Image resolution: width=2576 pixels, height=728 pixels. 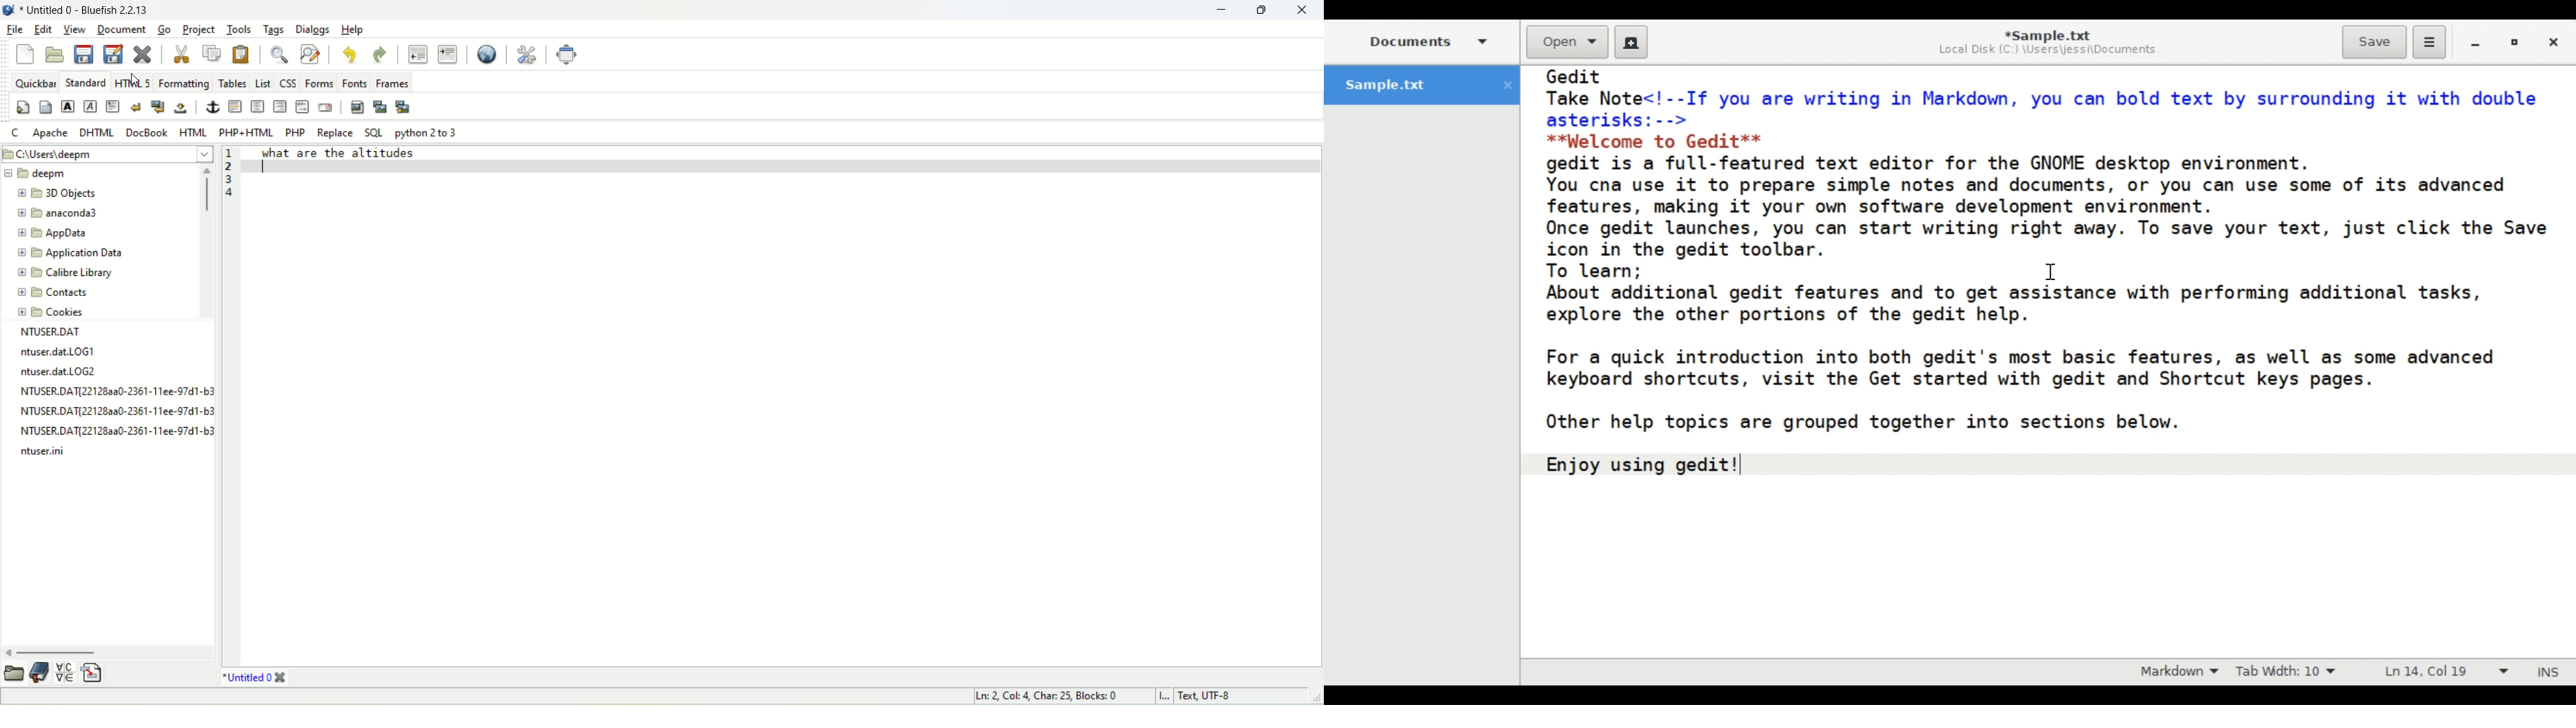 I want to click on project, so click(x=197, y=28).